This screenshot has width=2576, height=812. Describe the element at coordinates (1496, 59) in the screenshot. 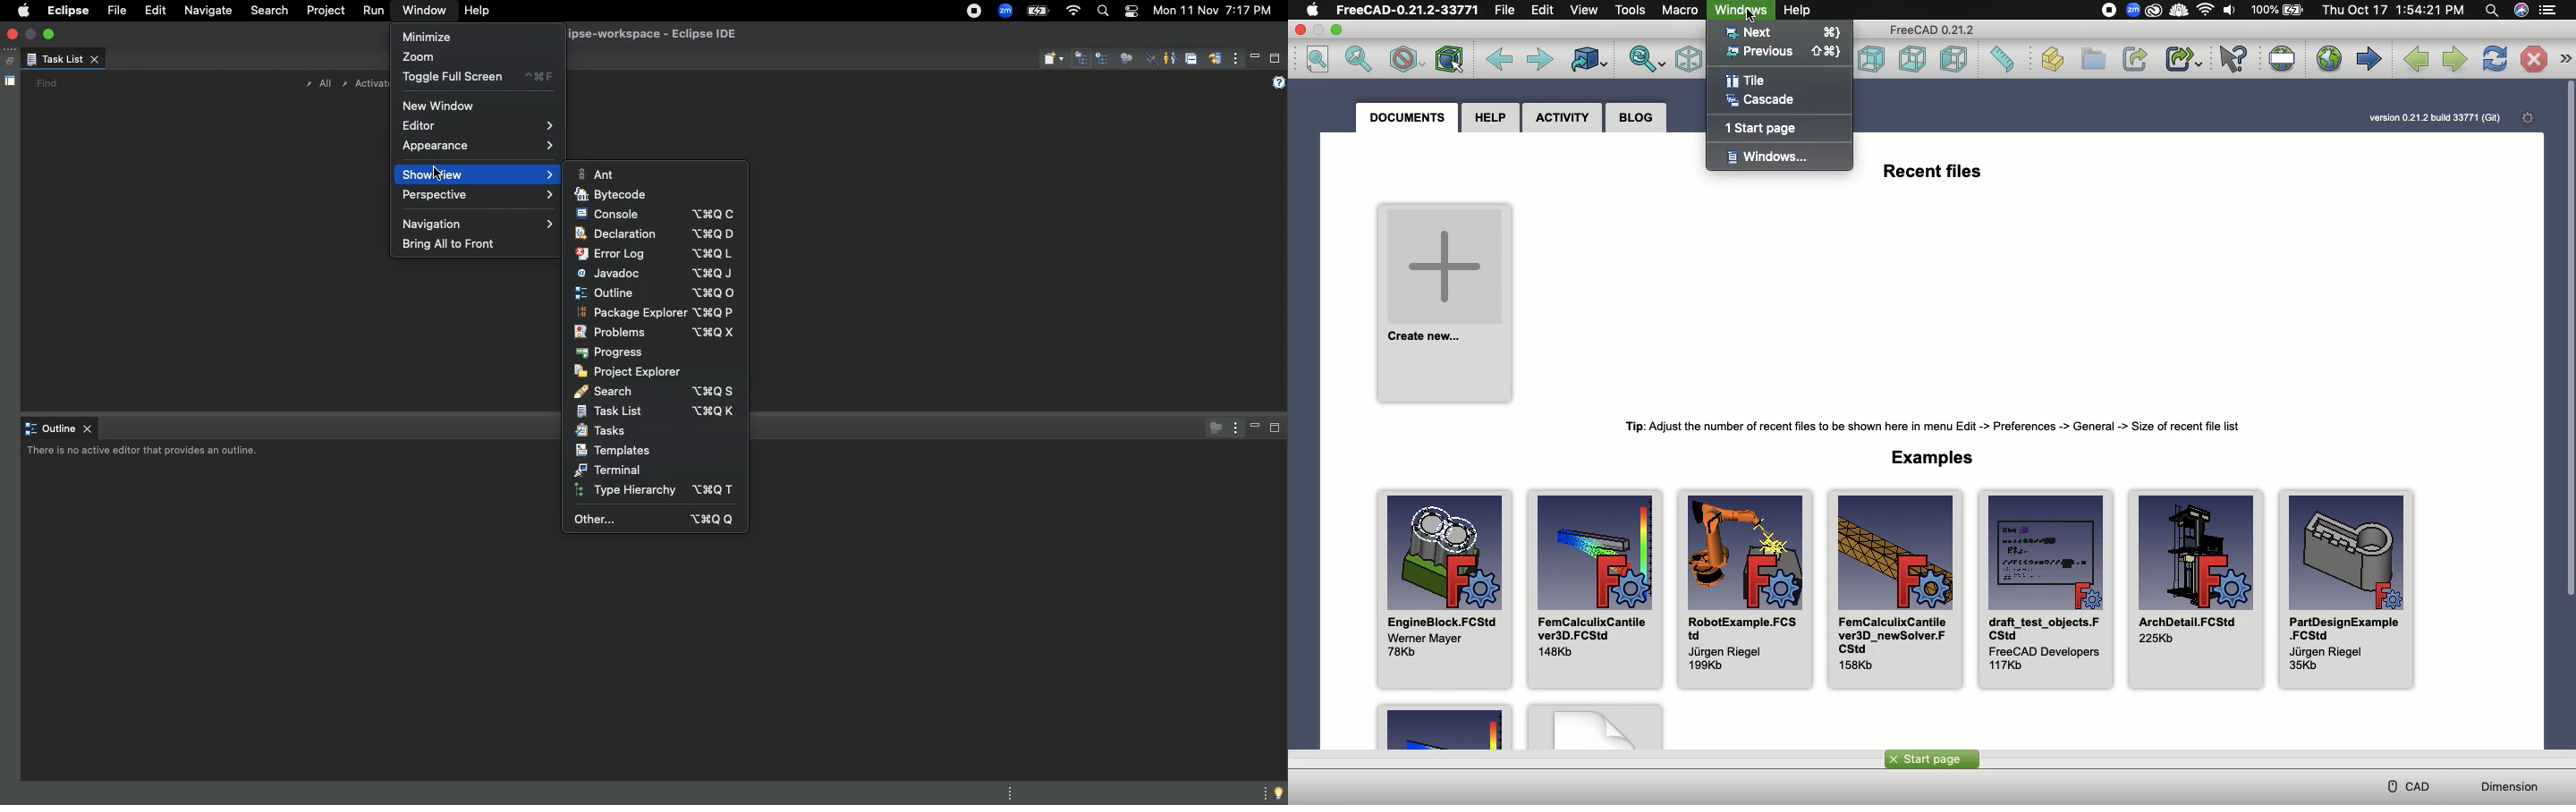

I see `Back` at that location.